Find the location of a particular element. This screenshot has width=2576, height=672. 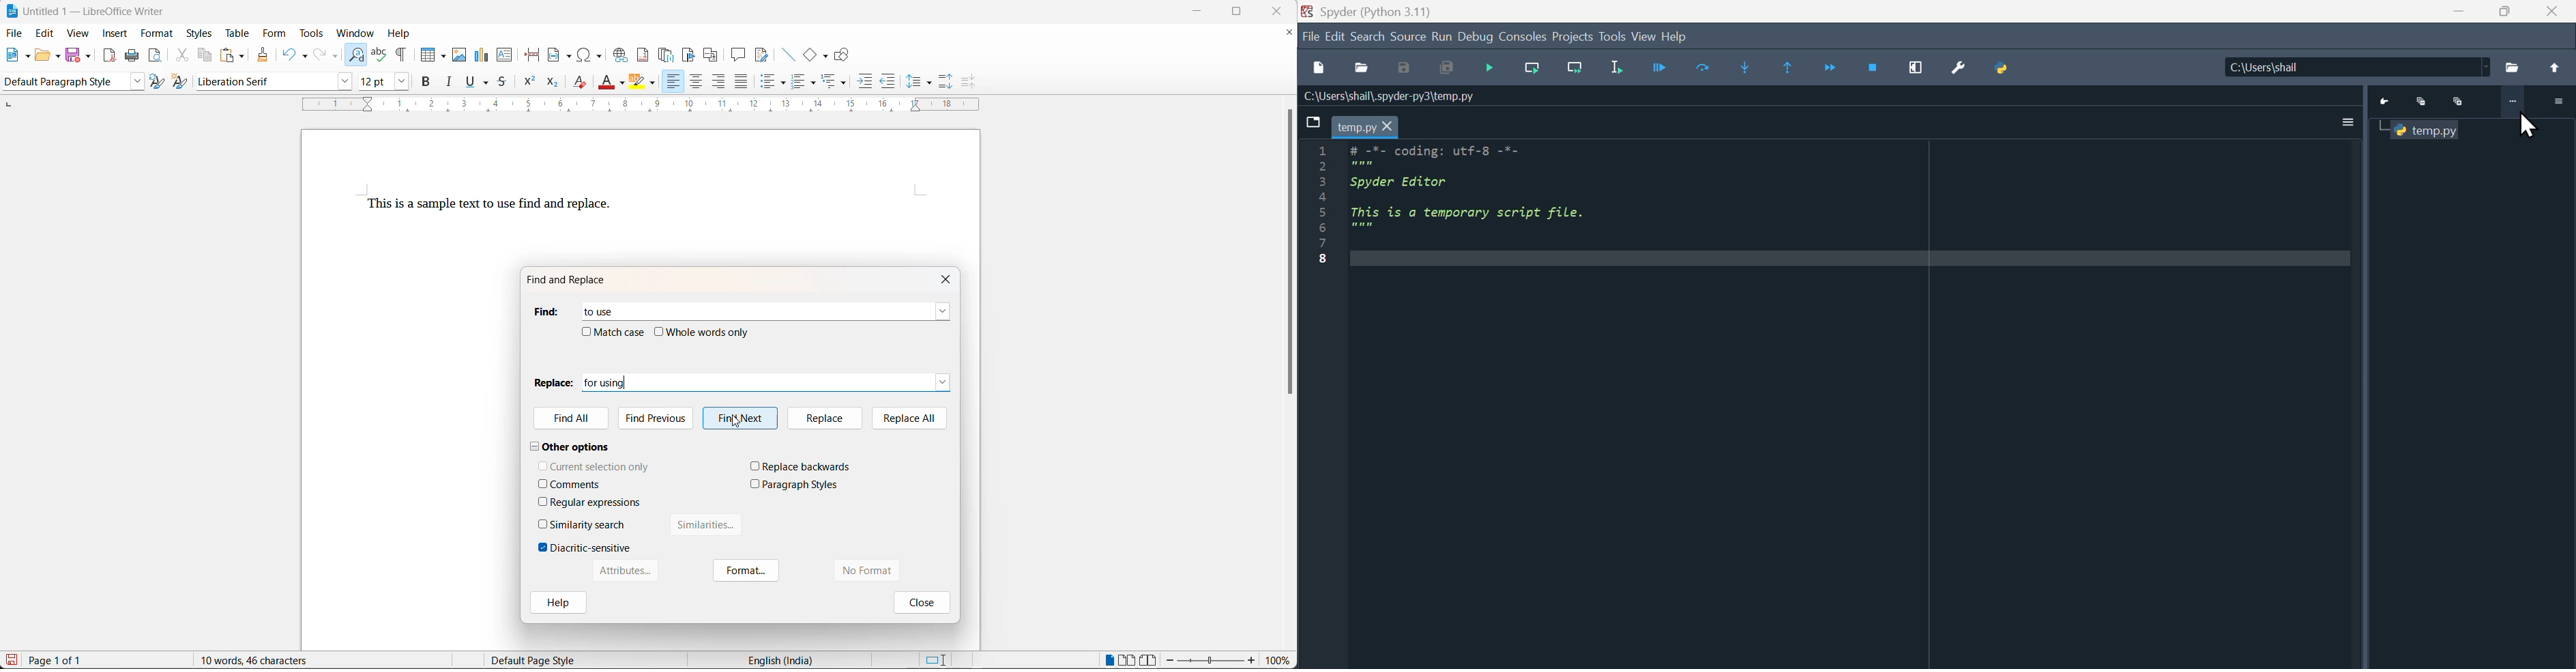

redo options is located at coordinates (336, 57).